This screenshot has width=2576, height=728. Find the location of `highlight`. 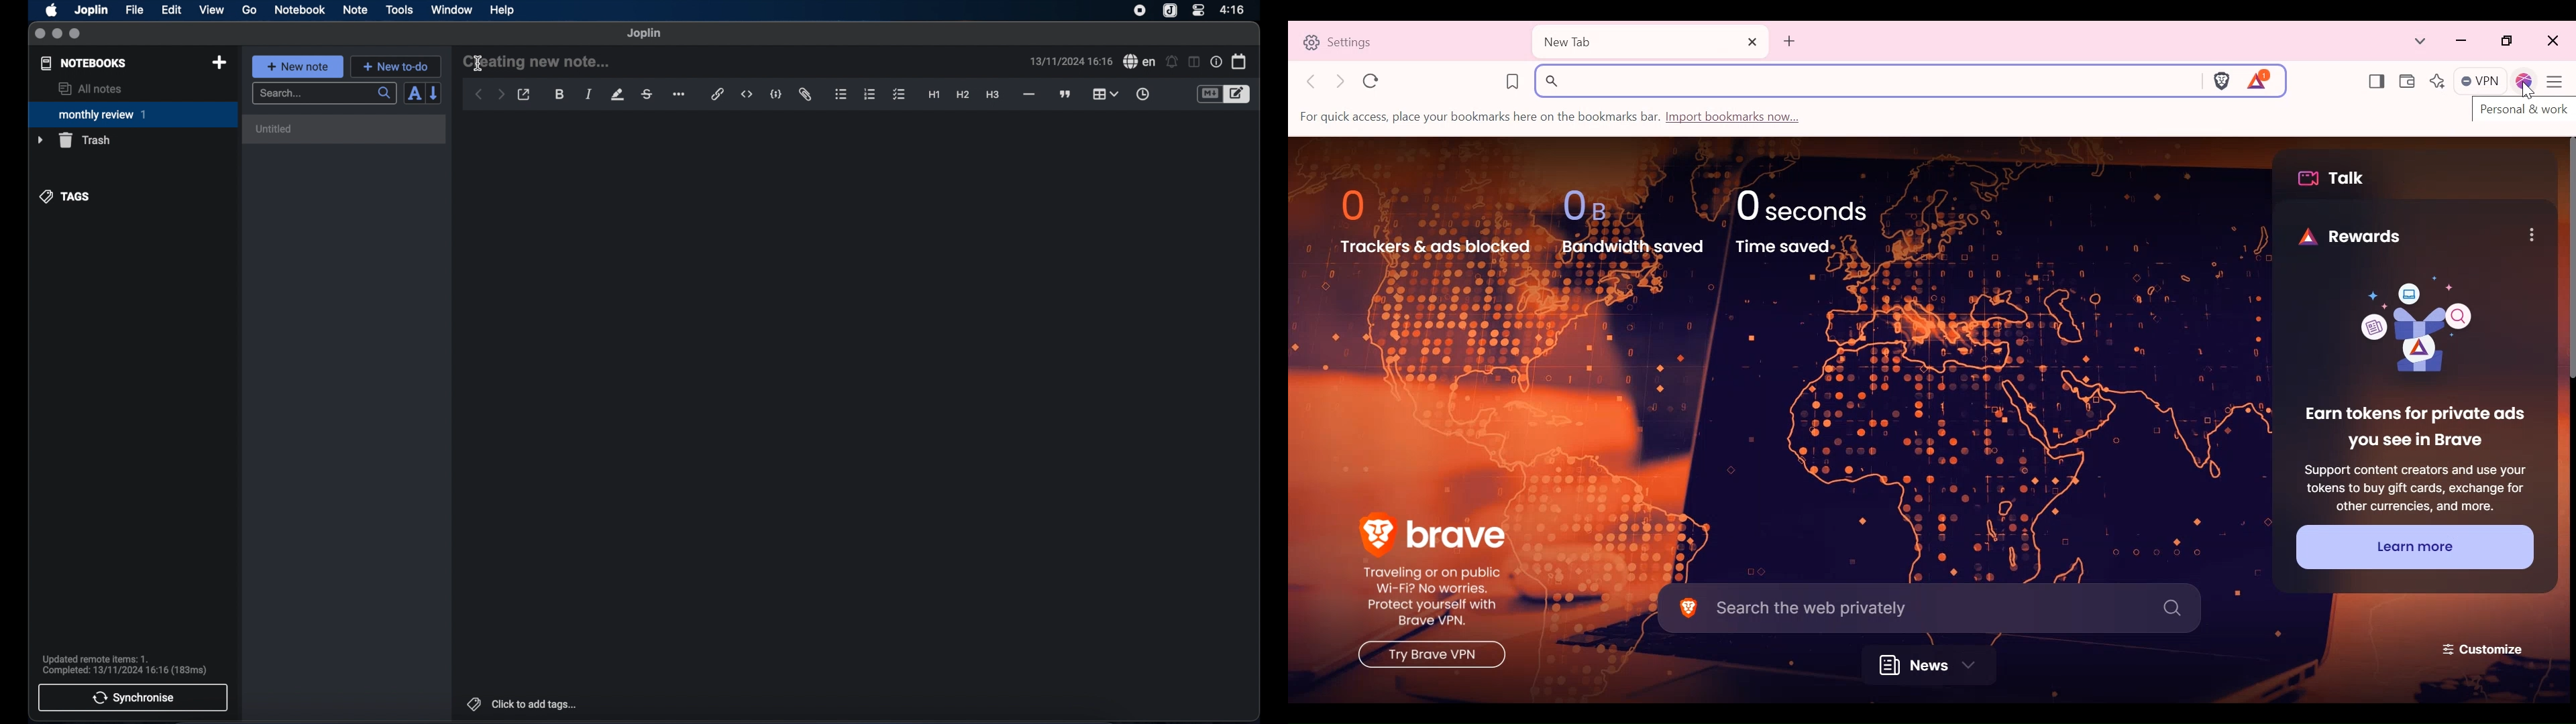

highlight is located at coordinates (617, 95).